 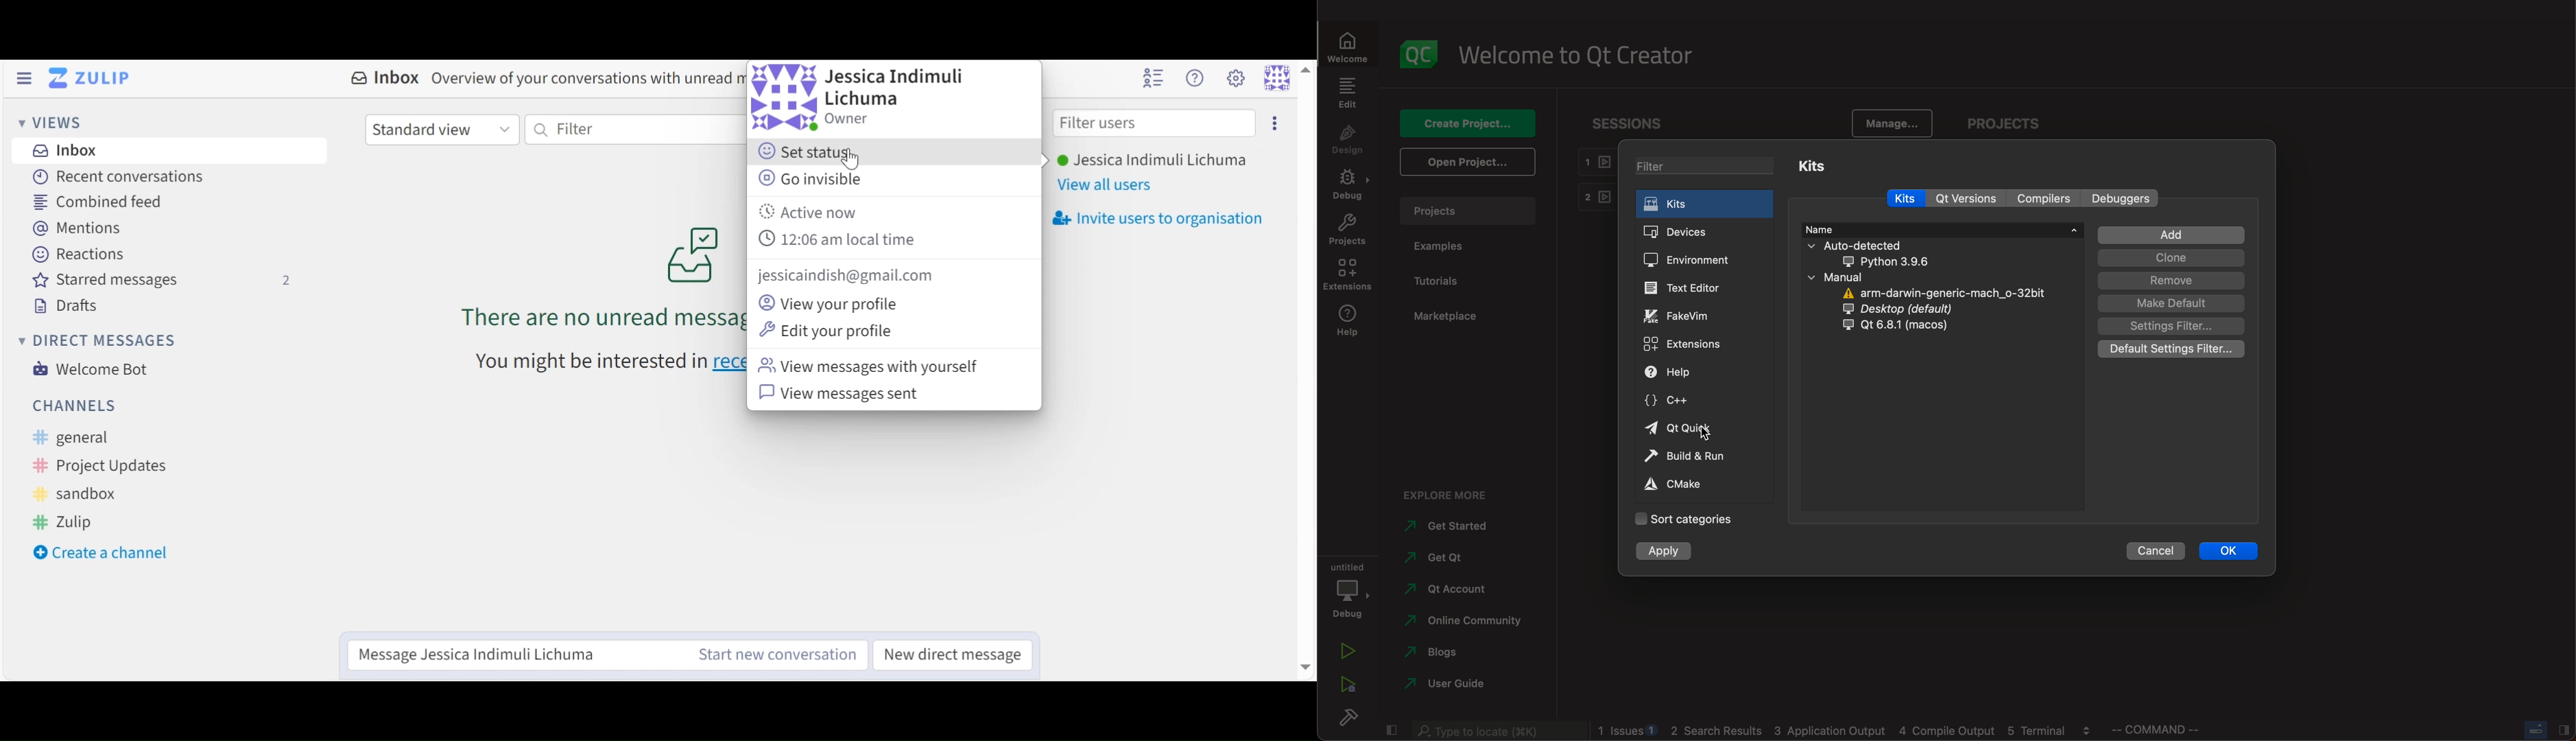 I want to click on kits, so click(x=1813, y=166).